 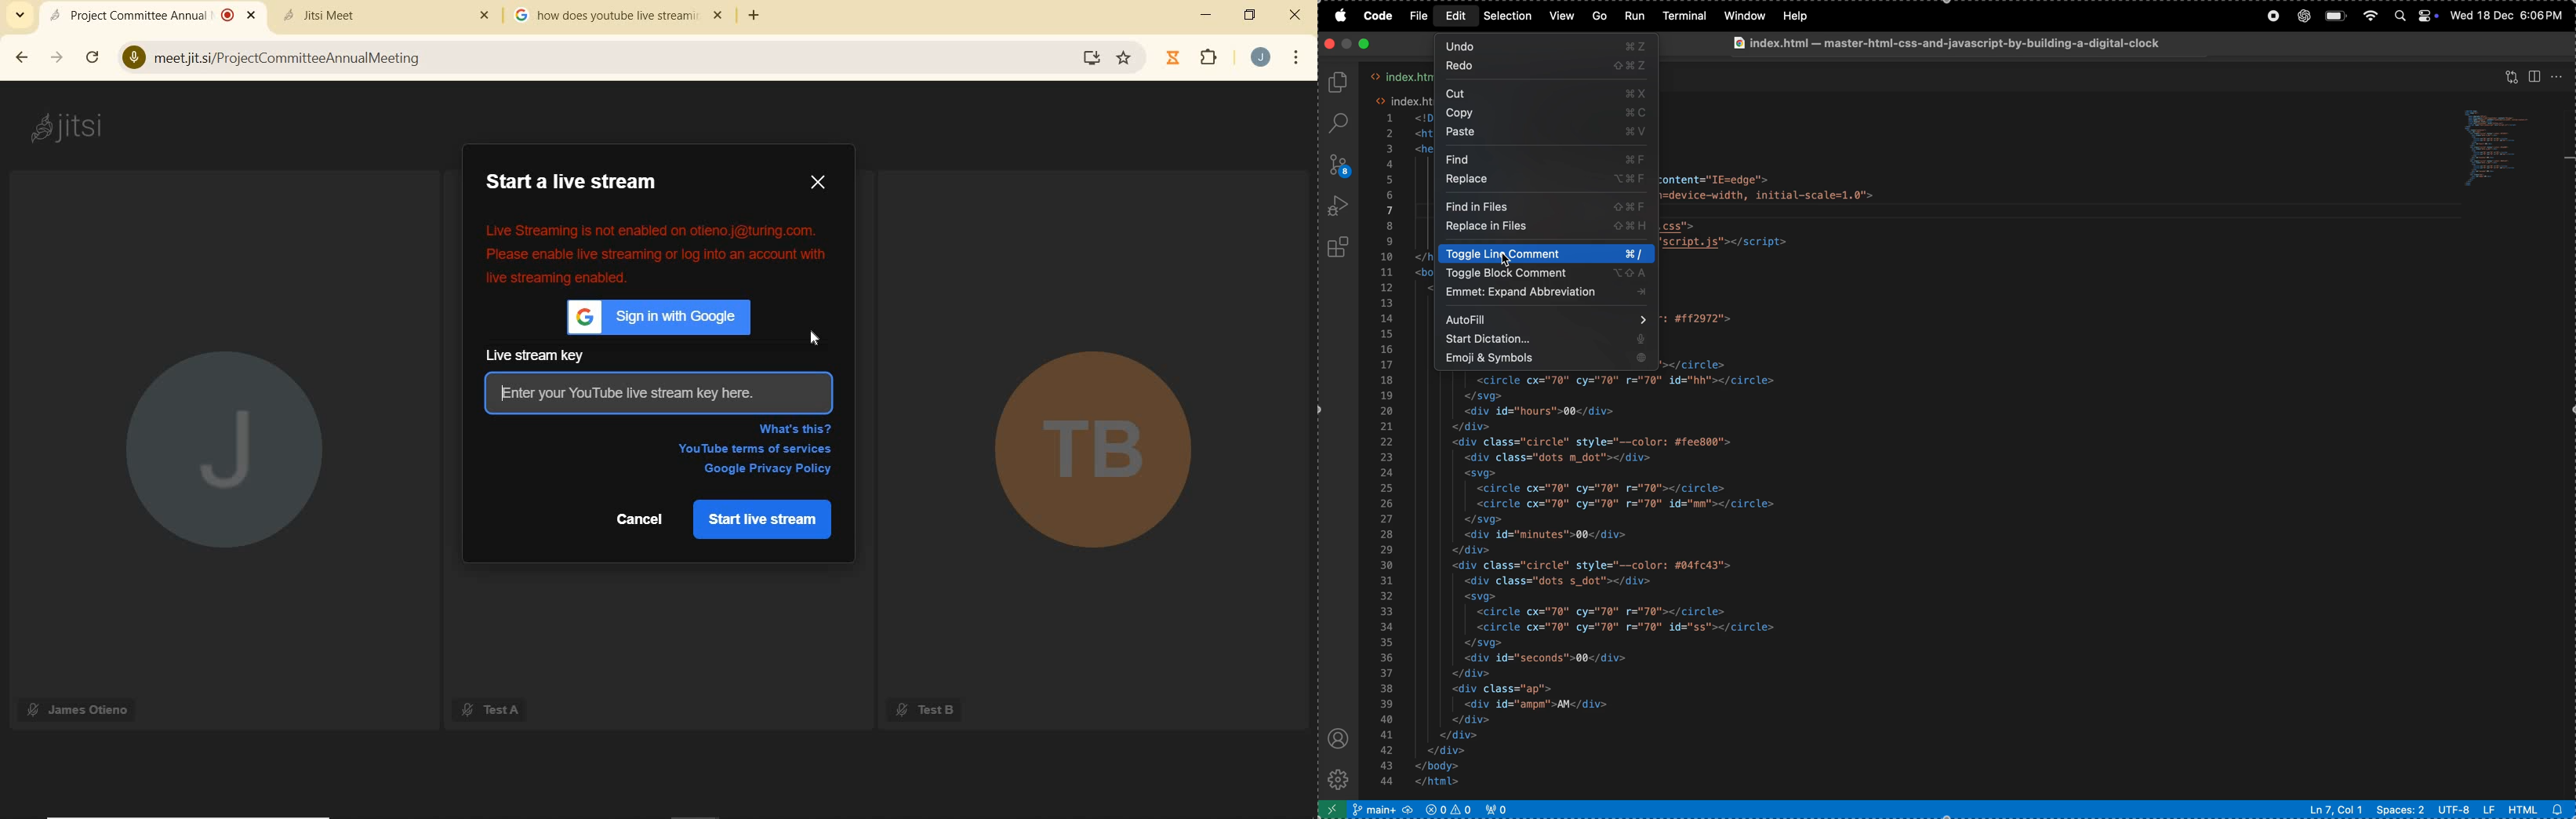 What do you see at coordinates (1212, 60) in the screenshot?
I see `extensions` at bounding box center [1212, 60].